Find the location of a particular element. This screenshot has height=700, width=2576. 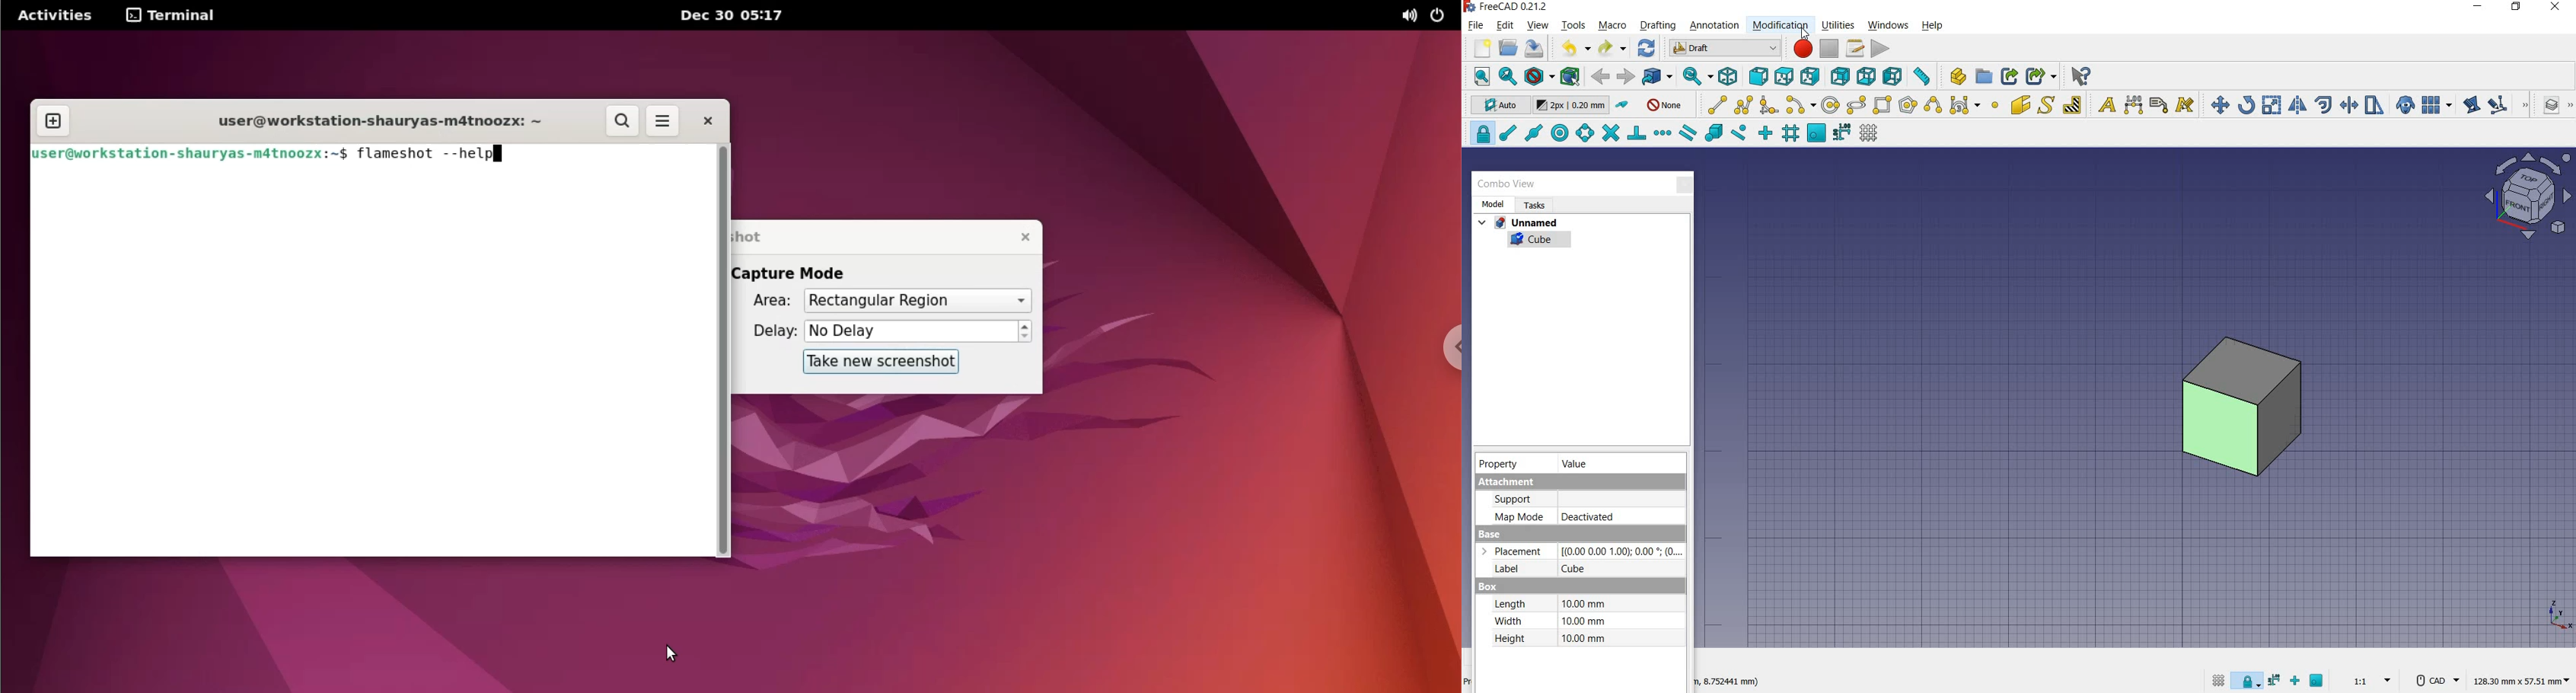

snap special is located at coordinates (1714, 133).